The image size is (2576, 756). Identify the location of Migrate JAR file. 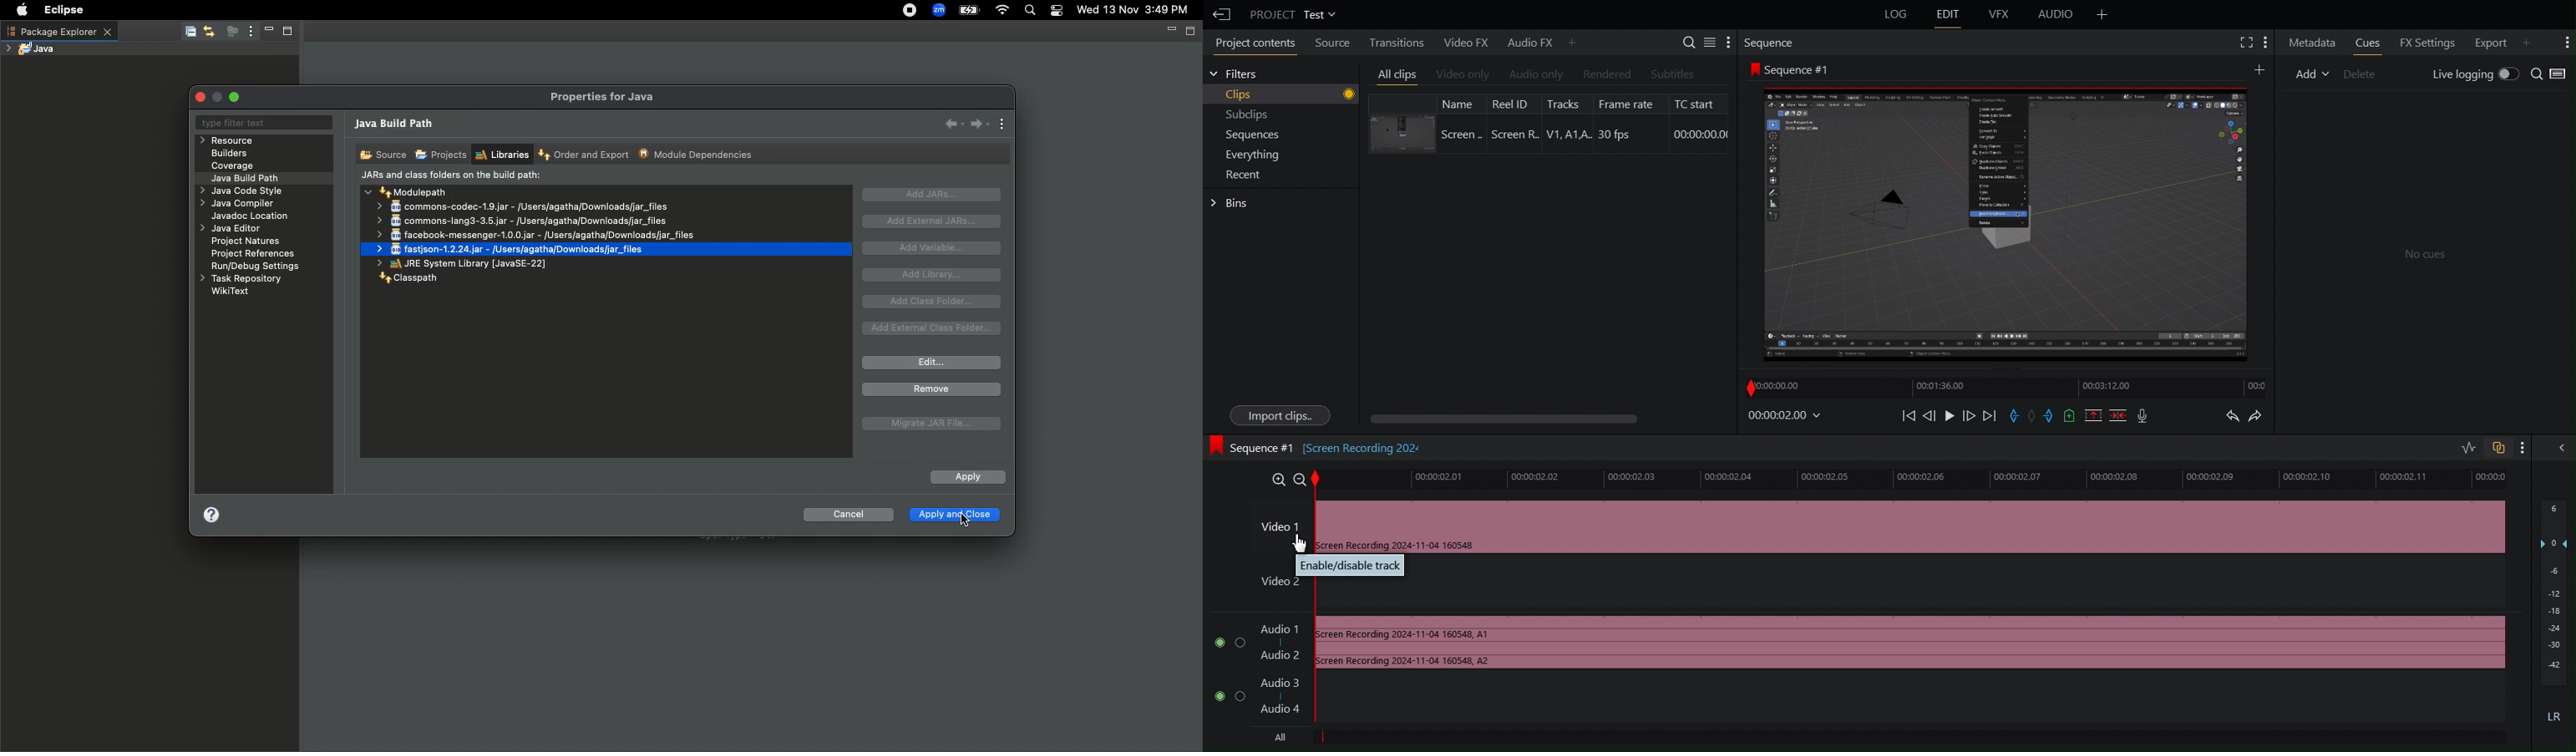
(929, 424).